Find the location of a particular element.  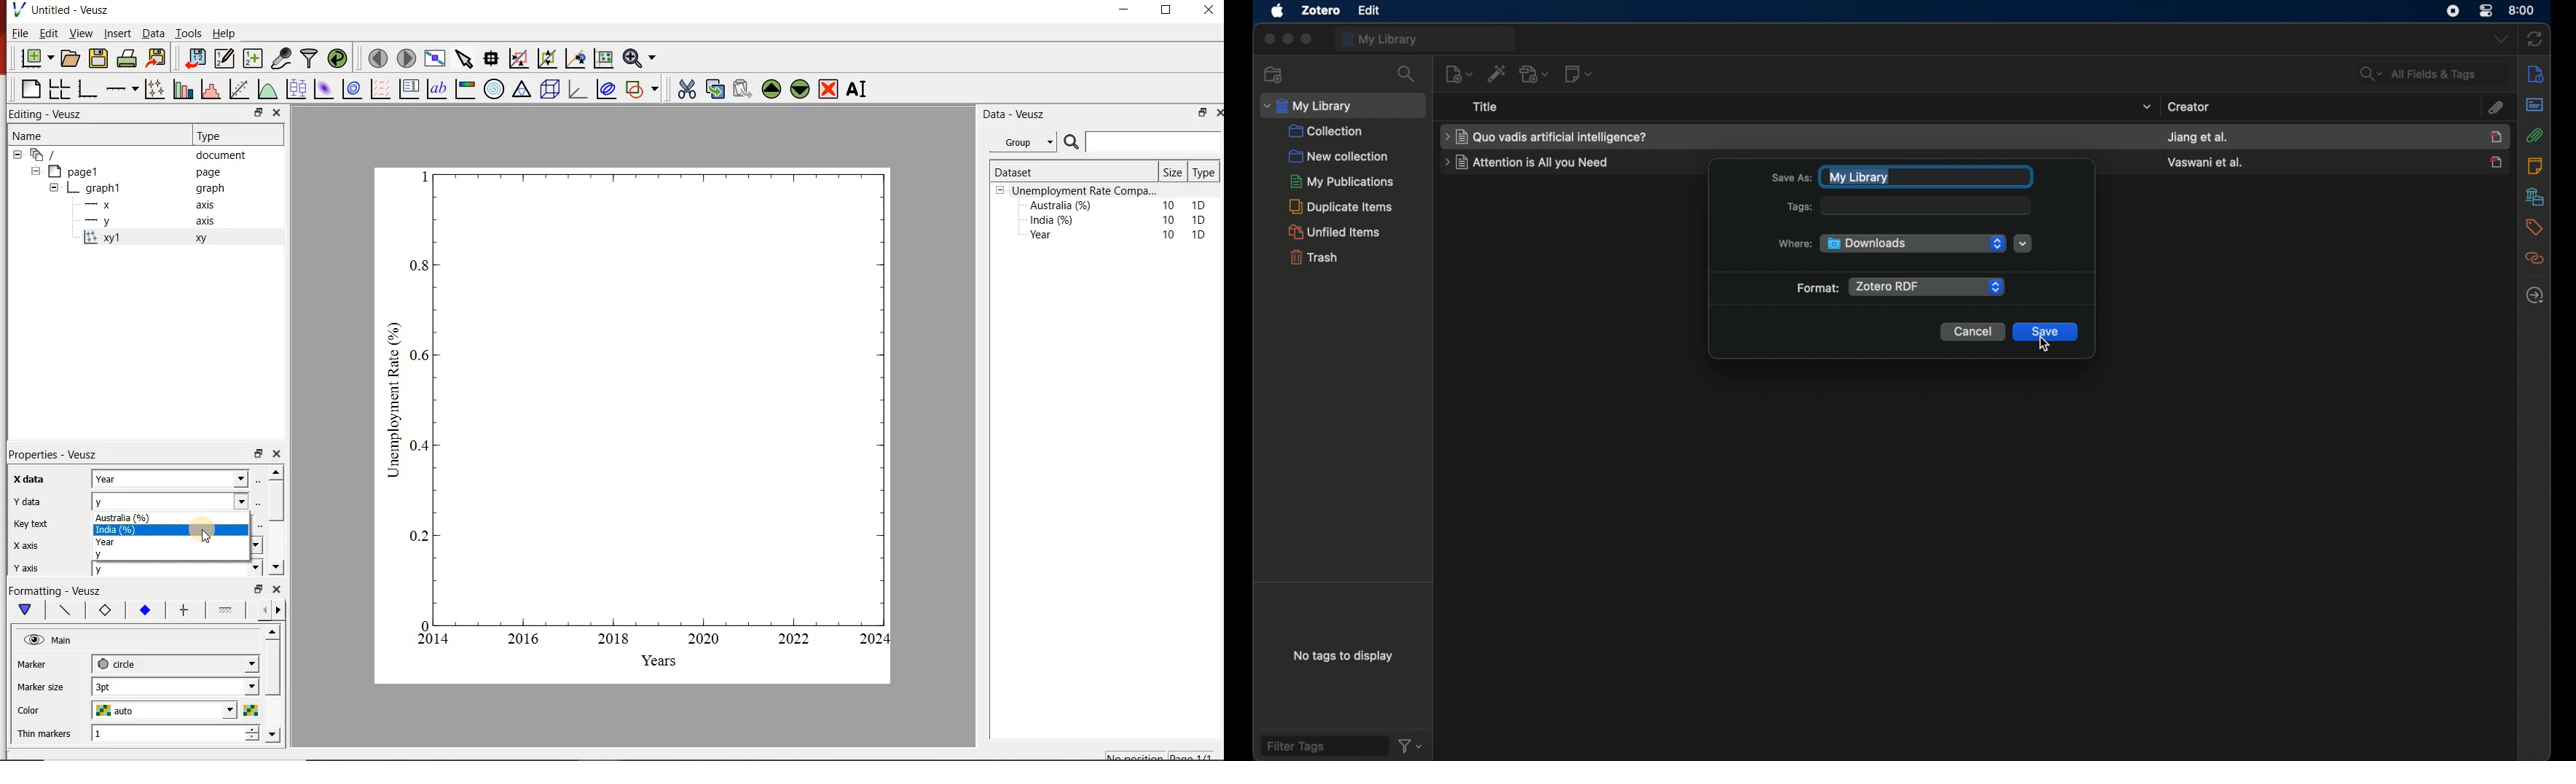

Thin markers is located at coordinates (45, 735).